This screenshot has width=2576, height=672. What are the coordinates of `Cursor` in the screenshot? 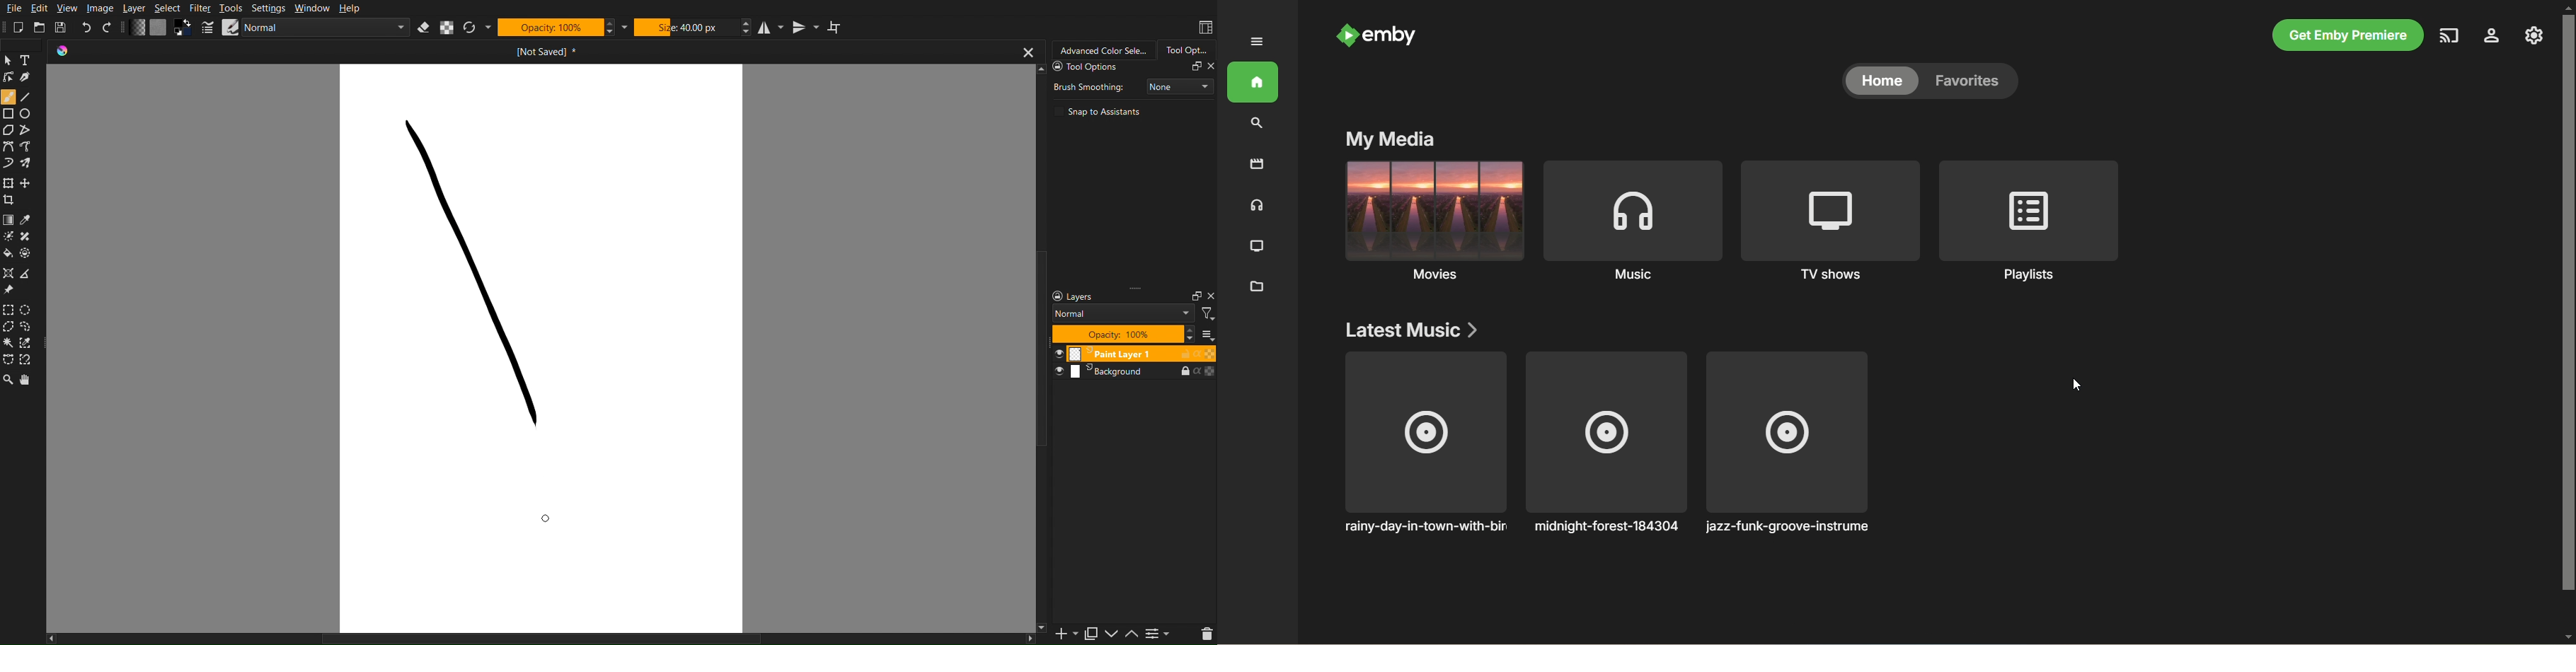 It's located at (548, 519).